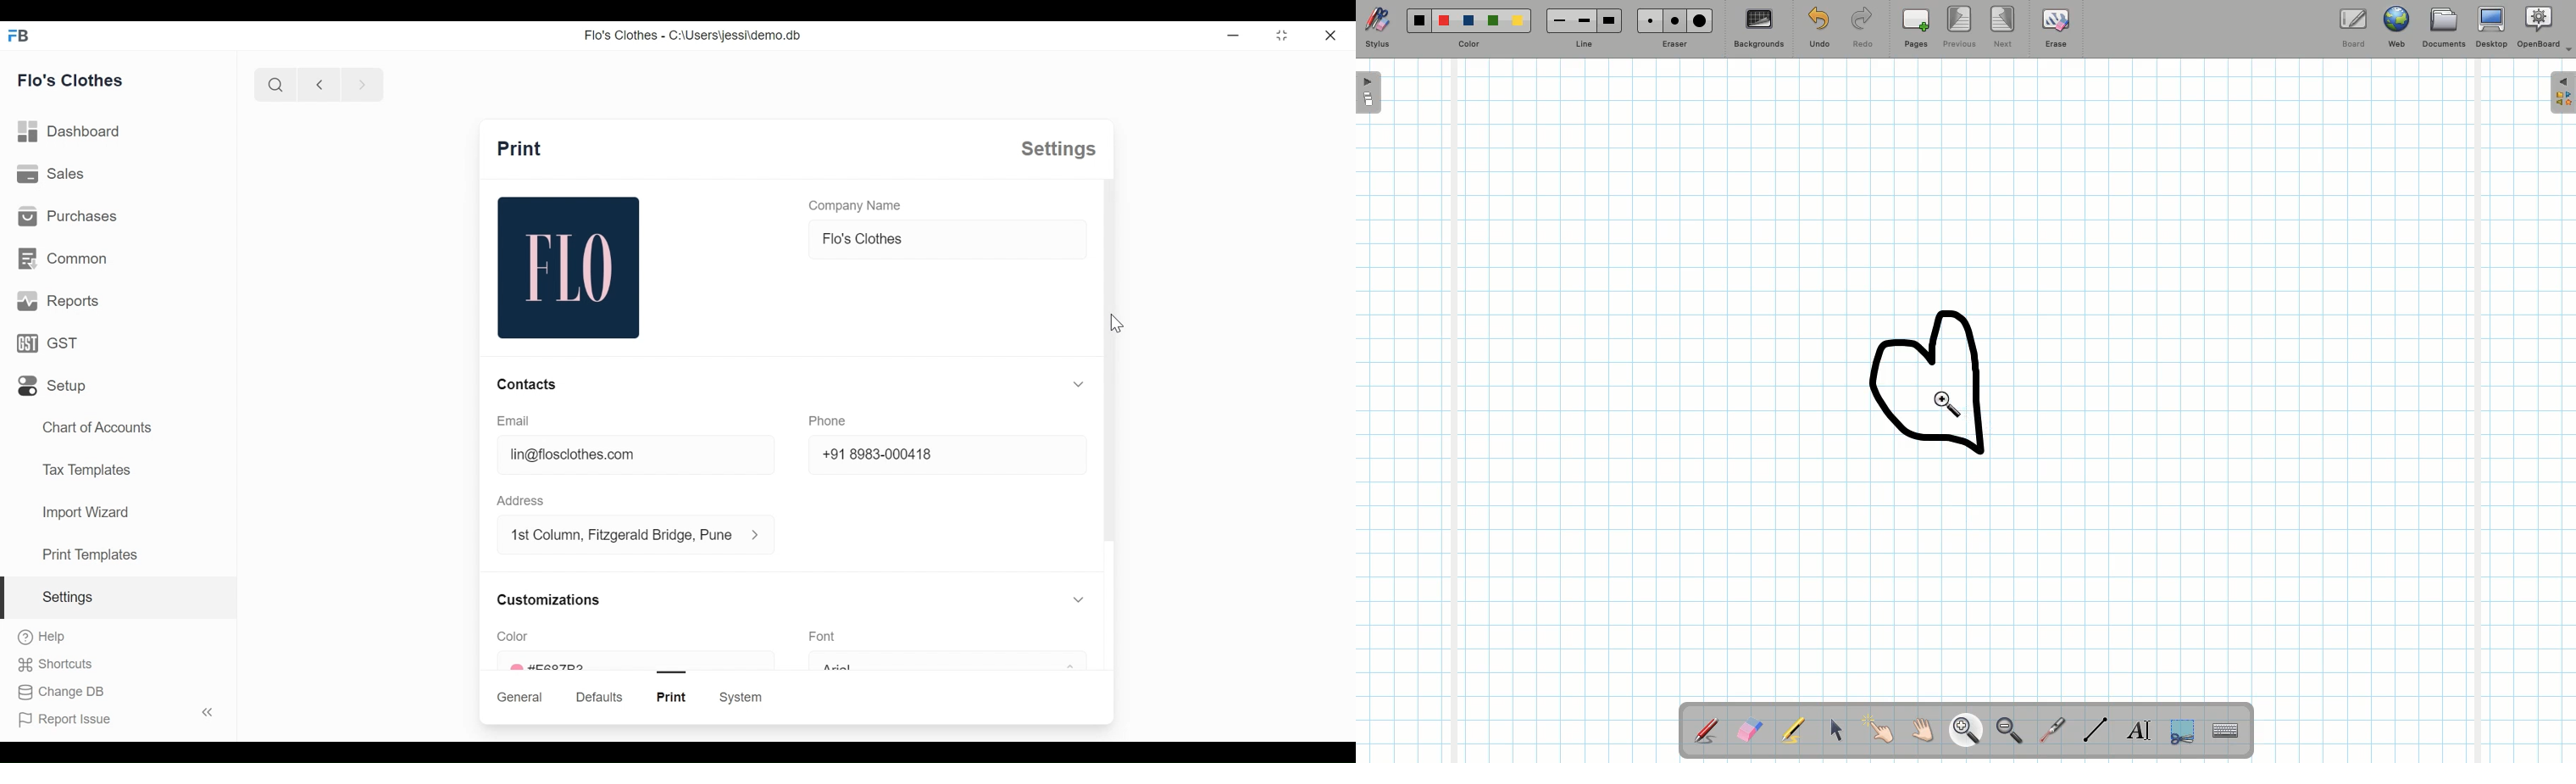  Describe the element at coordinates (618, 535) in the screenshot. I see `1st column, fitzgerald bridge, Pune` at that location.